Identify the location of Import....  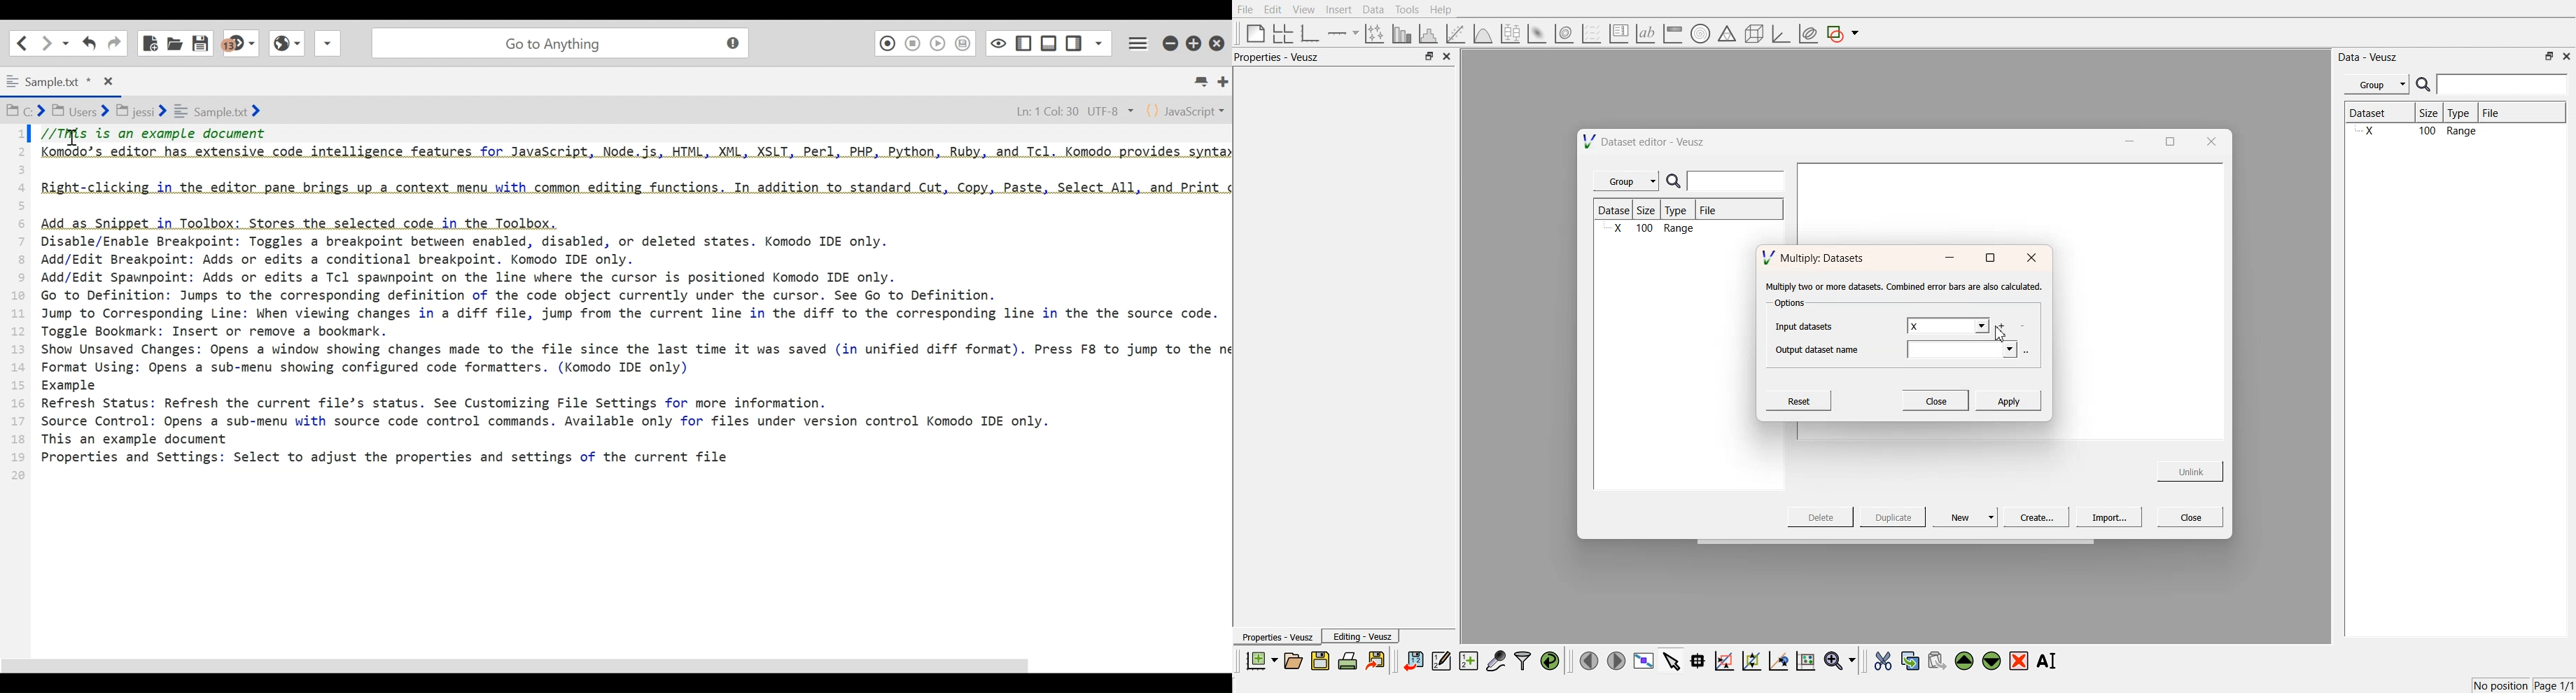
(2109, 517).